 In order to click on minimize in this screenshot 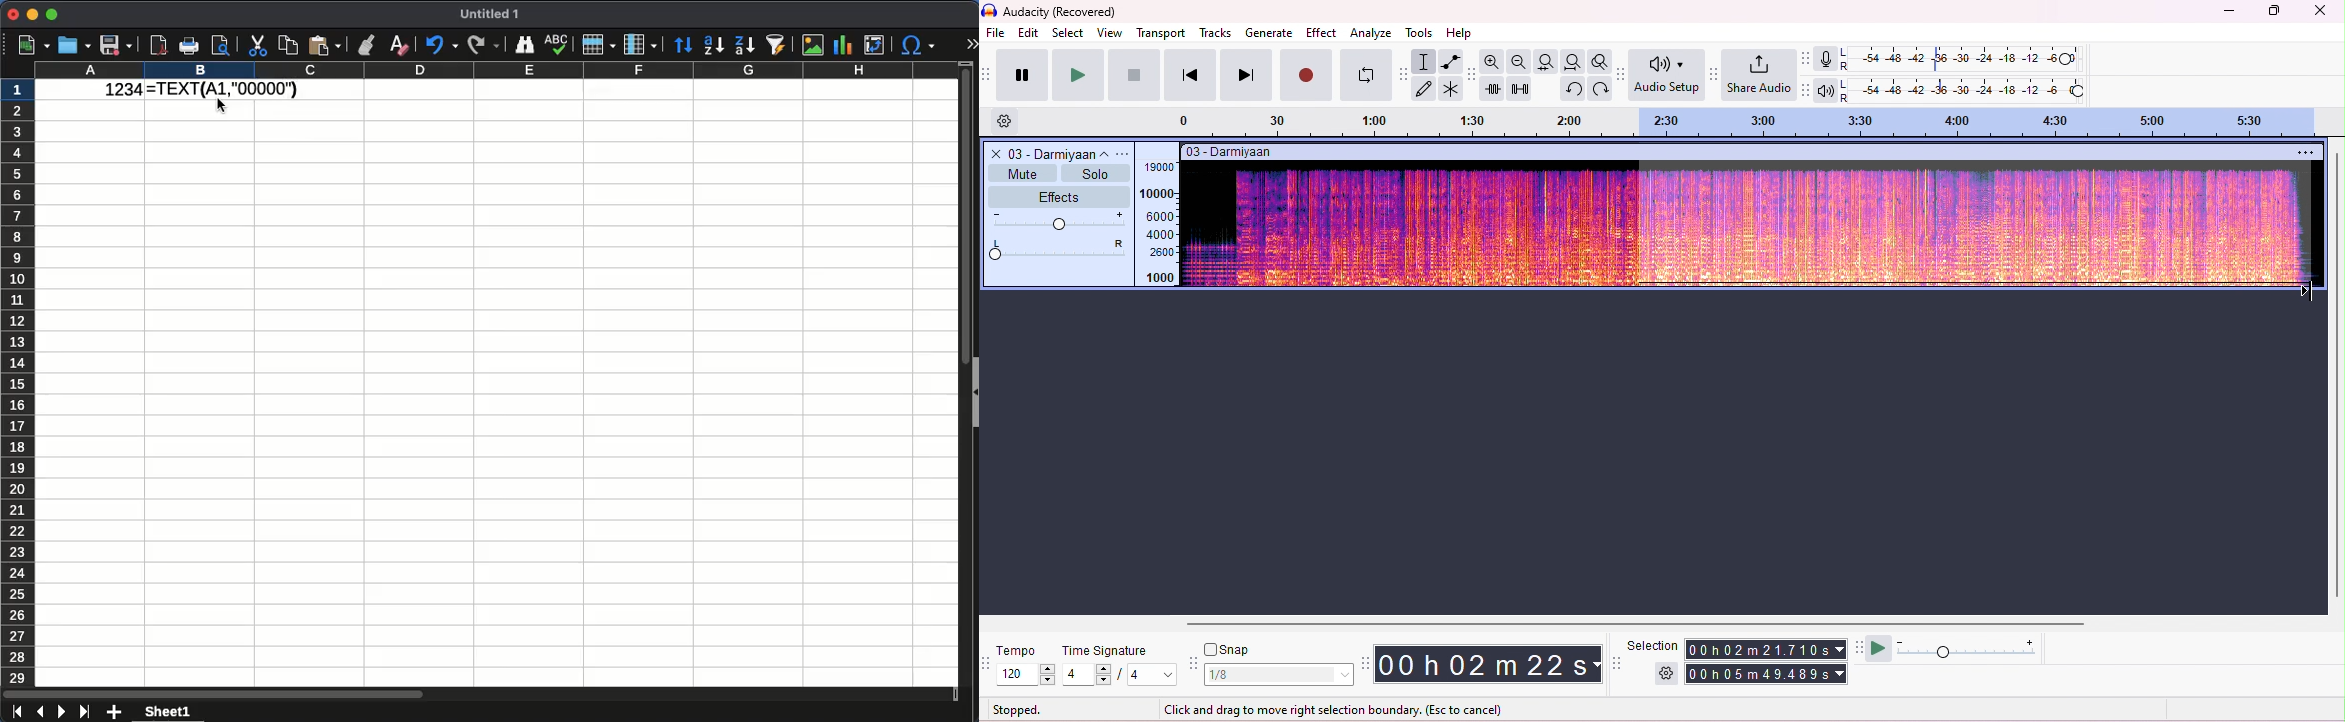, I will do `click(32, 13)`.